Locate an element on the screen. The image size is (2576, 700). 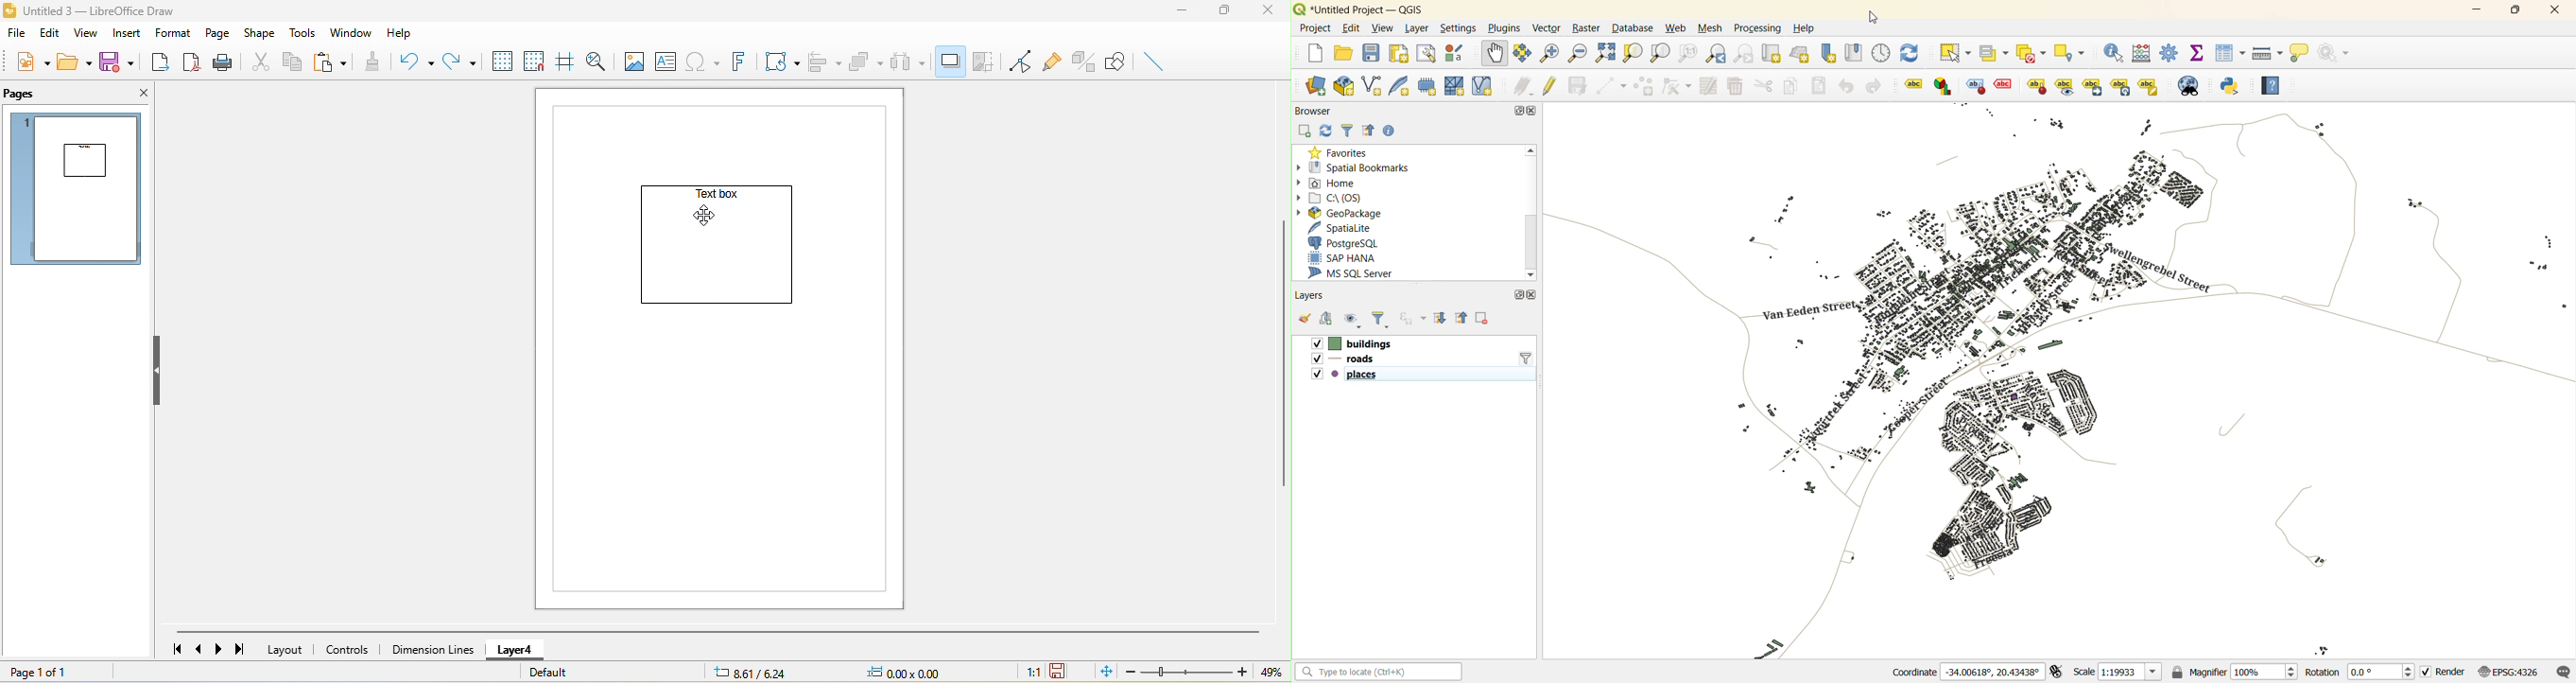
previous page is located at coordinates (201, 650).